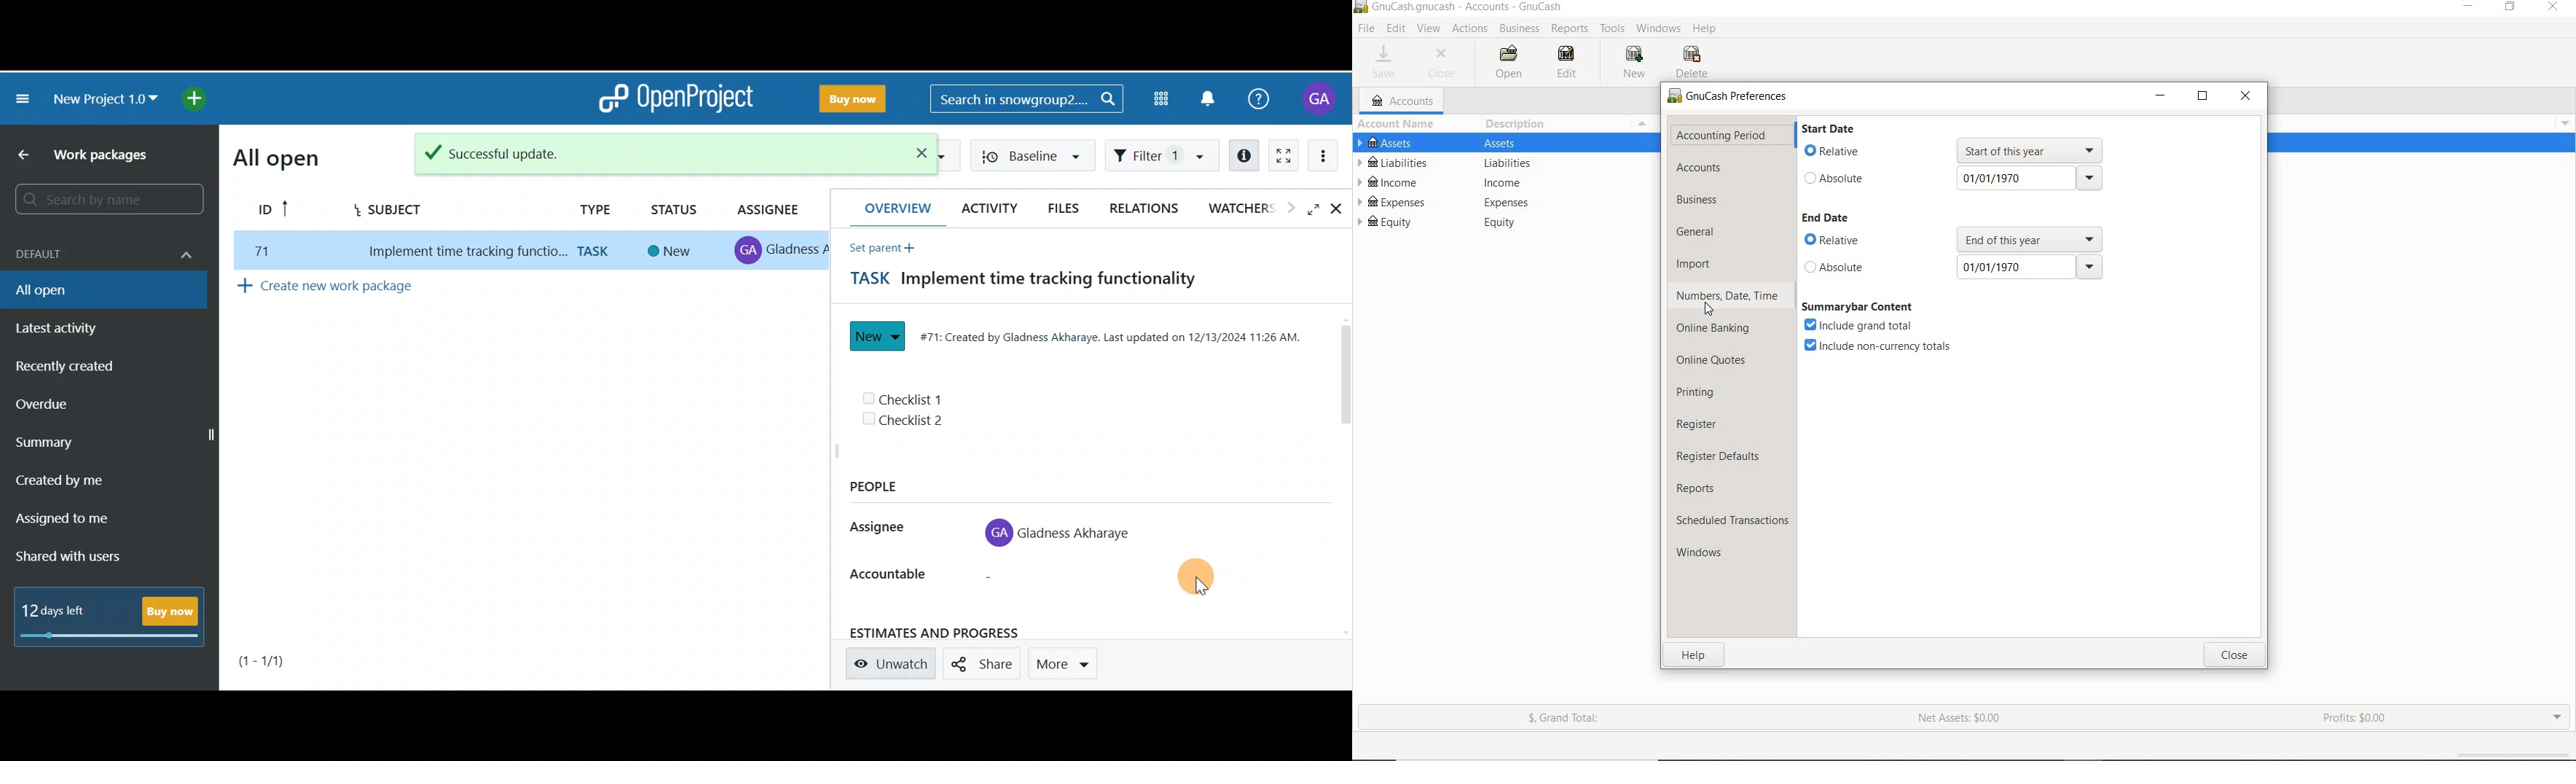  What do you see at coordinates (194, 97) in the screenshot?
I see `Open quick add menu` at bounding box center [194, 97].